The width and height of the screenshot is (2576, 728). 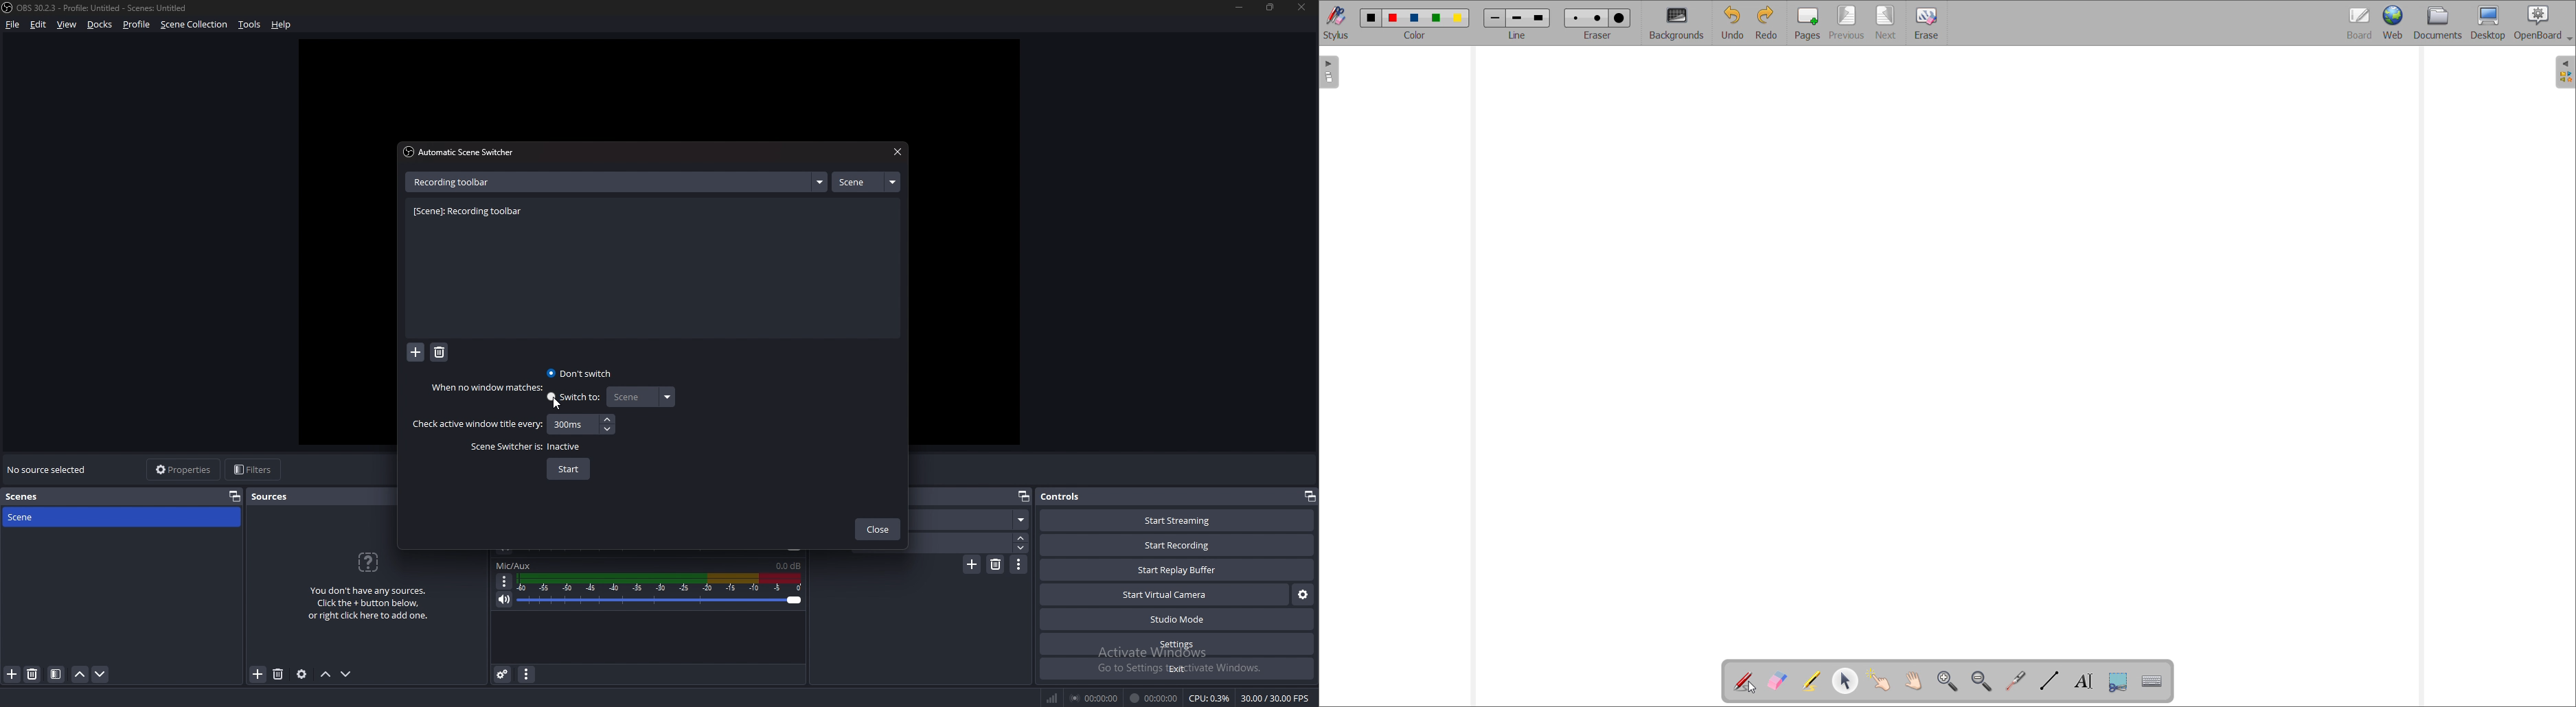 I want to click on advanced audio properties, so click(x=503, y=673).